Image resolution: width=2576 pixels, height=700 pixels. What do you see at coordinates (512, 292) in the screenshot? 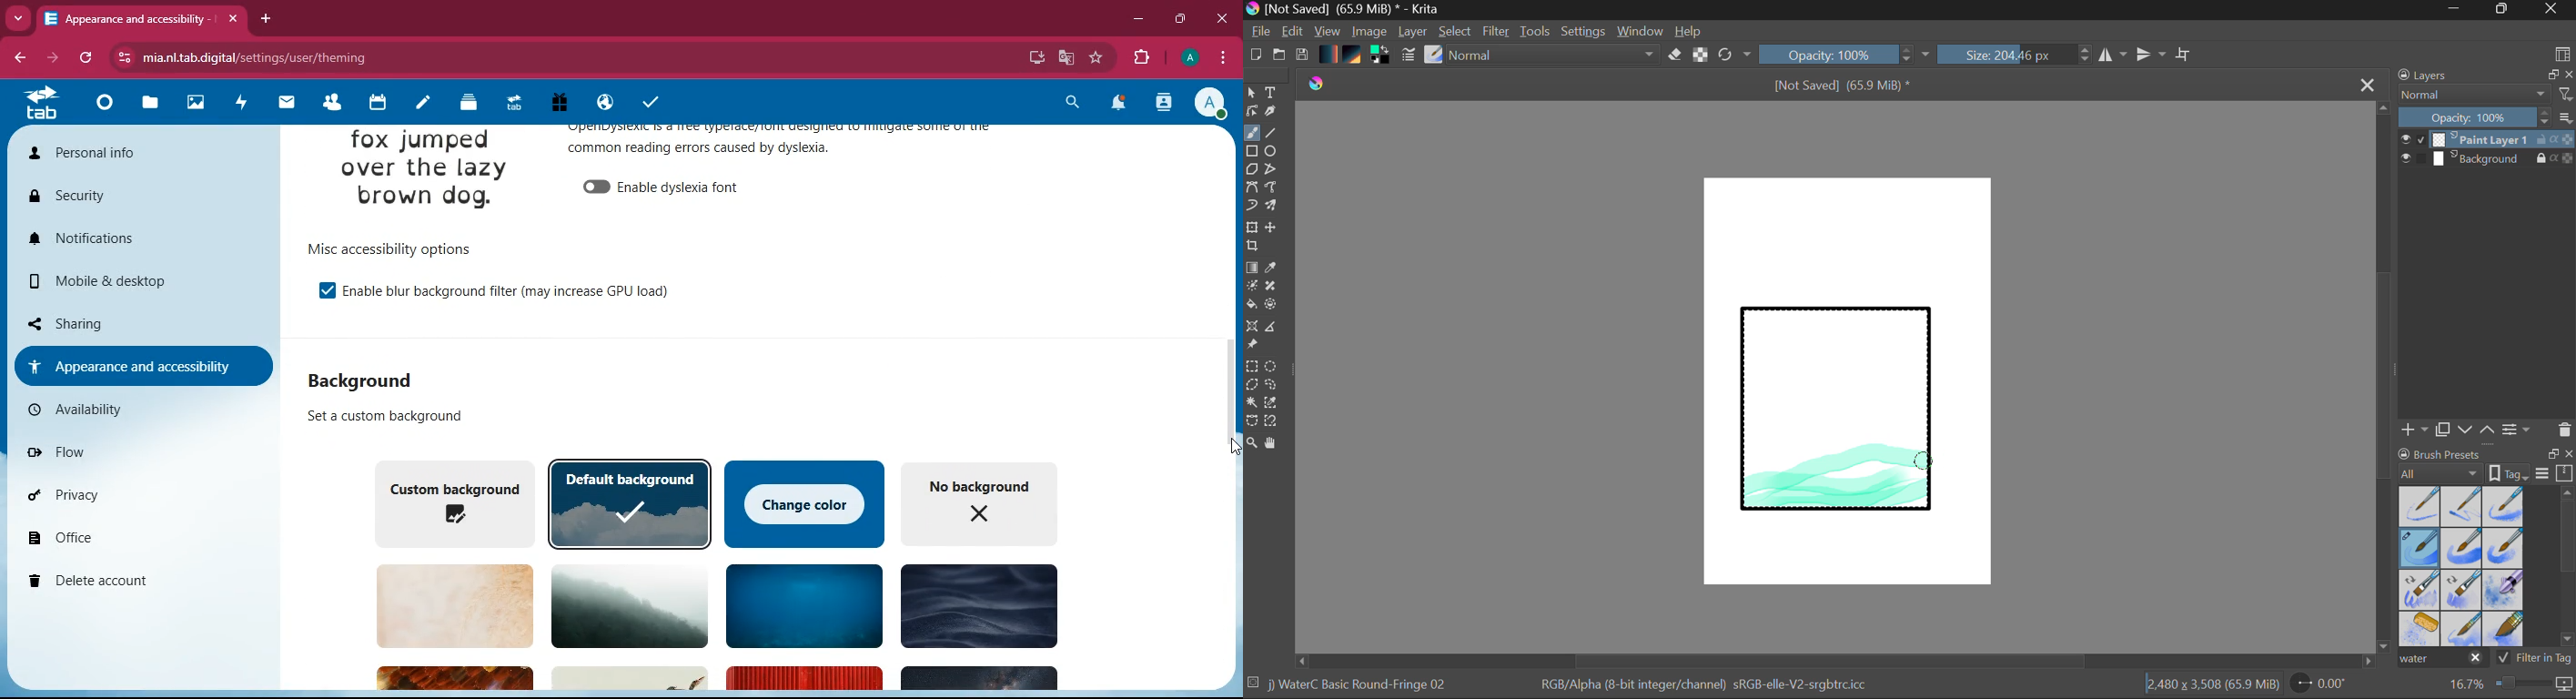
I see `enable` at bounding box center [512, 292].